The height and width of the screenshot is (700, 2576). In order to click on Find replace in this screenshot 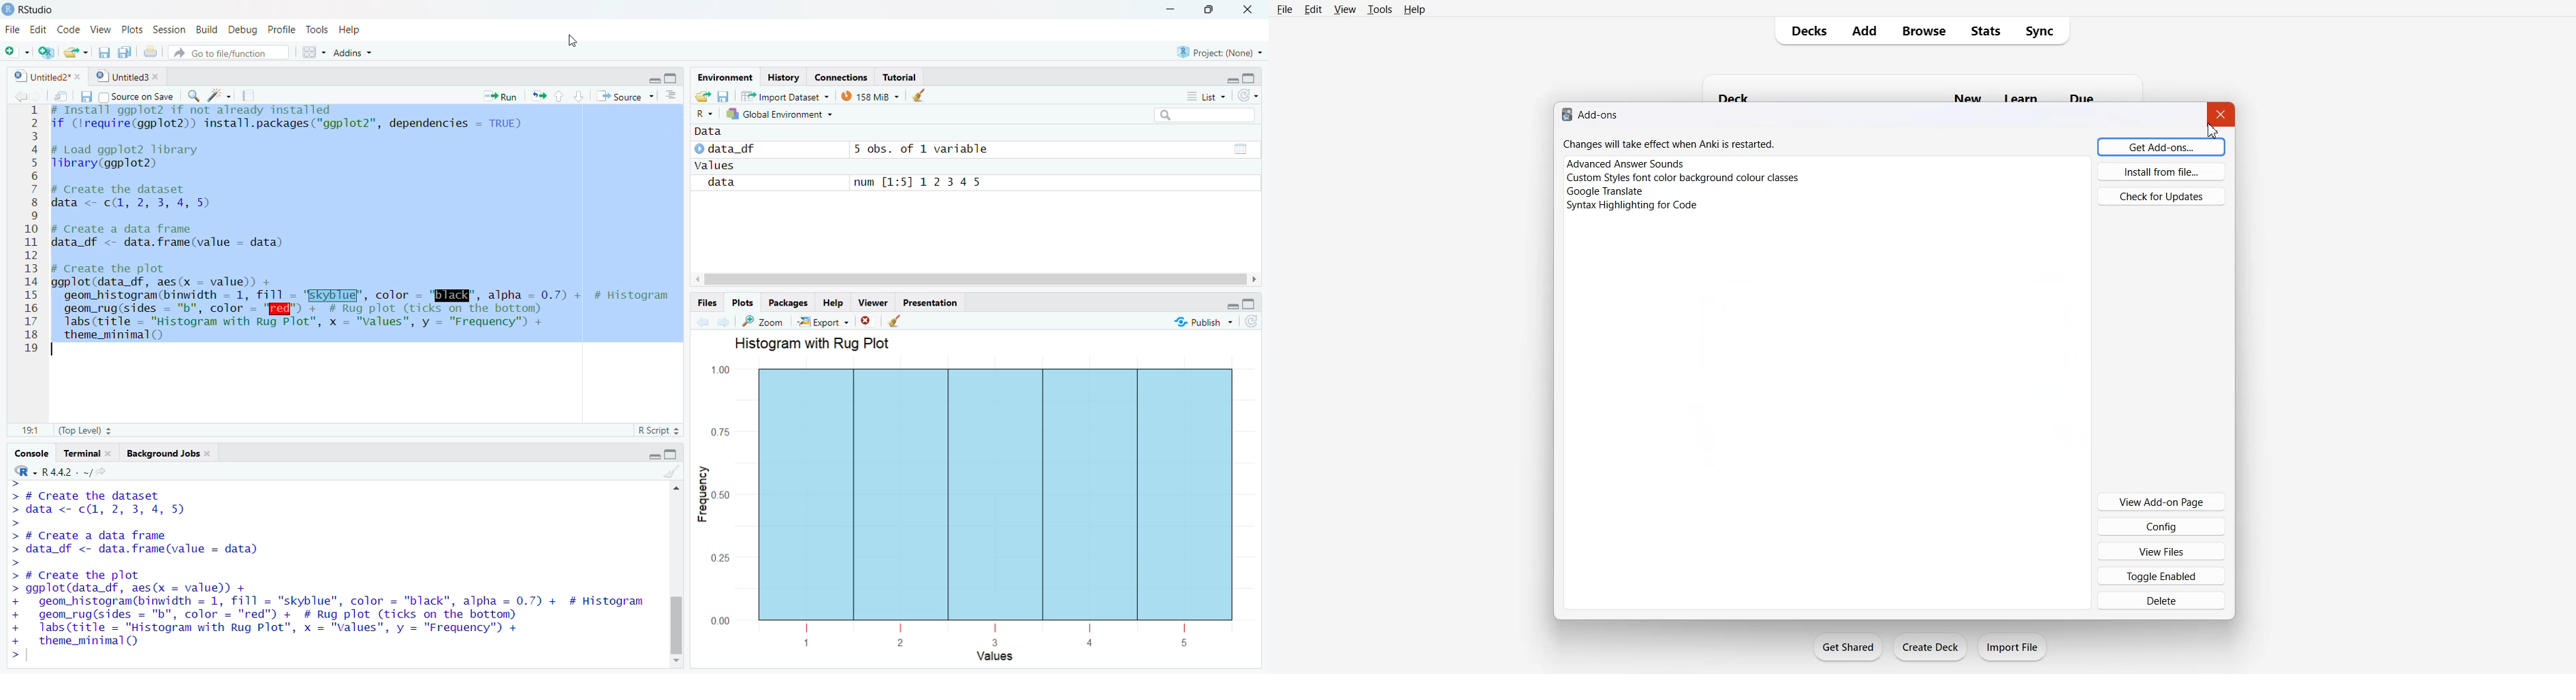, I will do `click(191, 95)`.